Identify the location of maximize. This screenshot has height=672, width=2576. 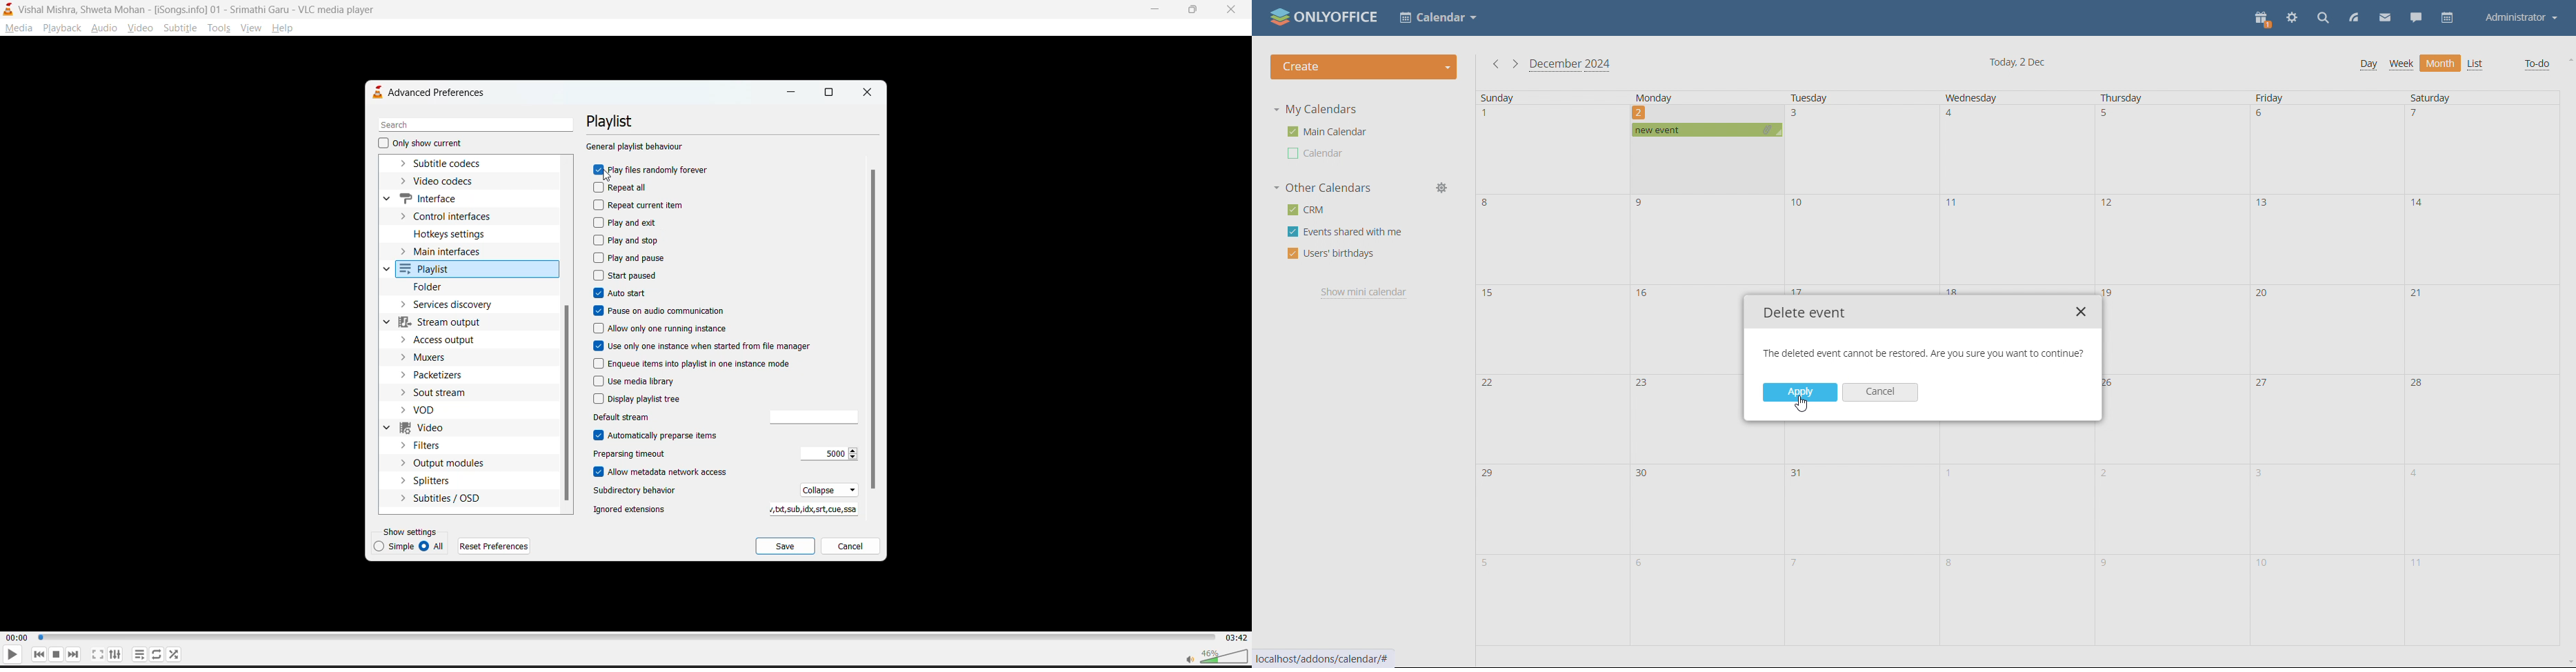
(1196, 10).